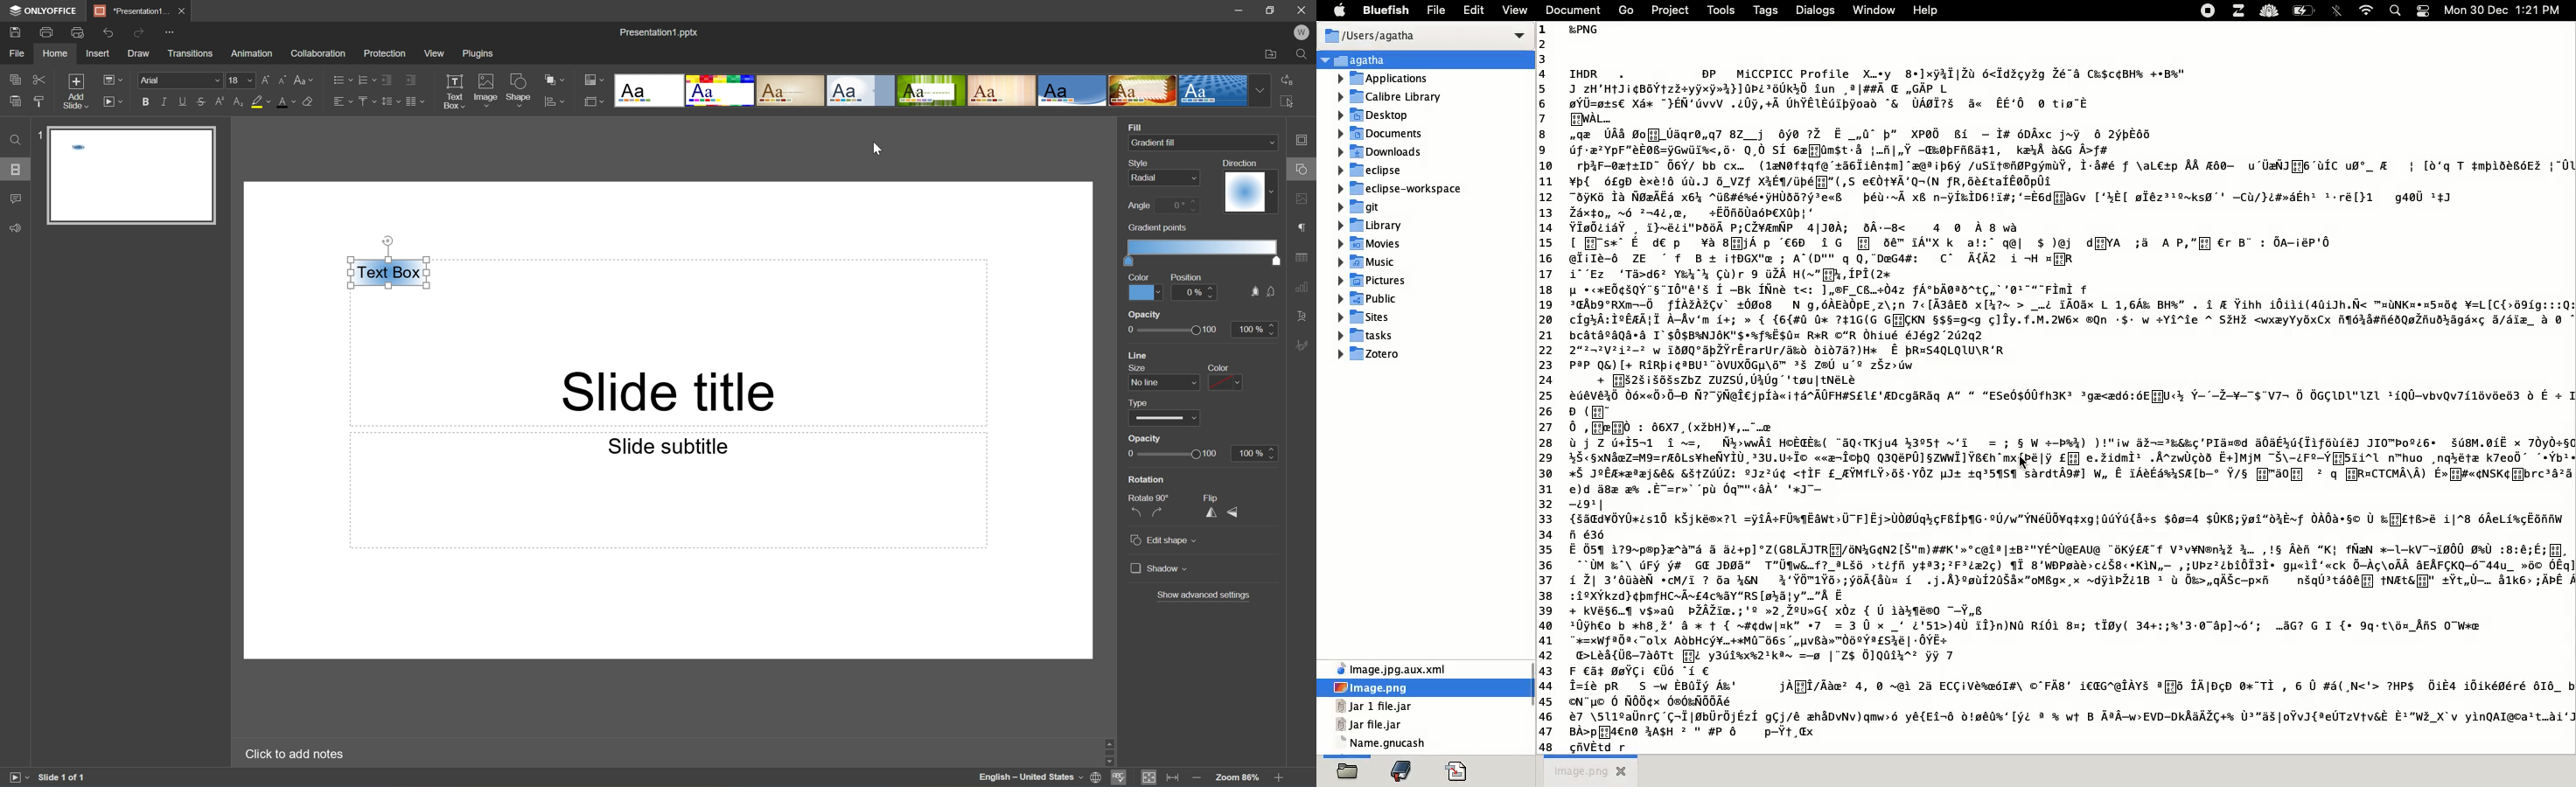  I want to click on Insert, so click(96, 53).